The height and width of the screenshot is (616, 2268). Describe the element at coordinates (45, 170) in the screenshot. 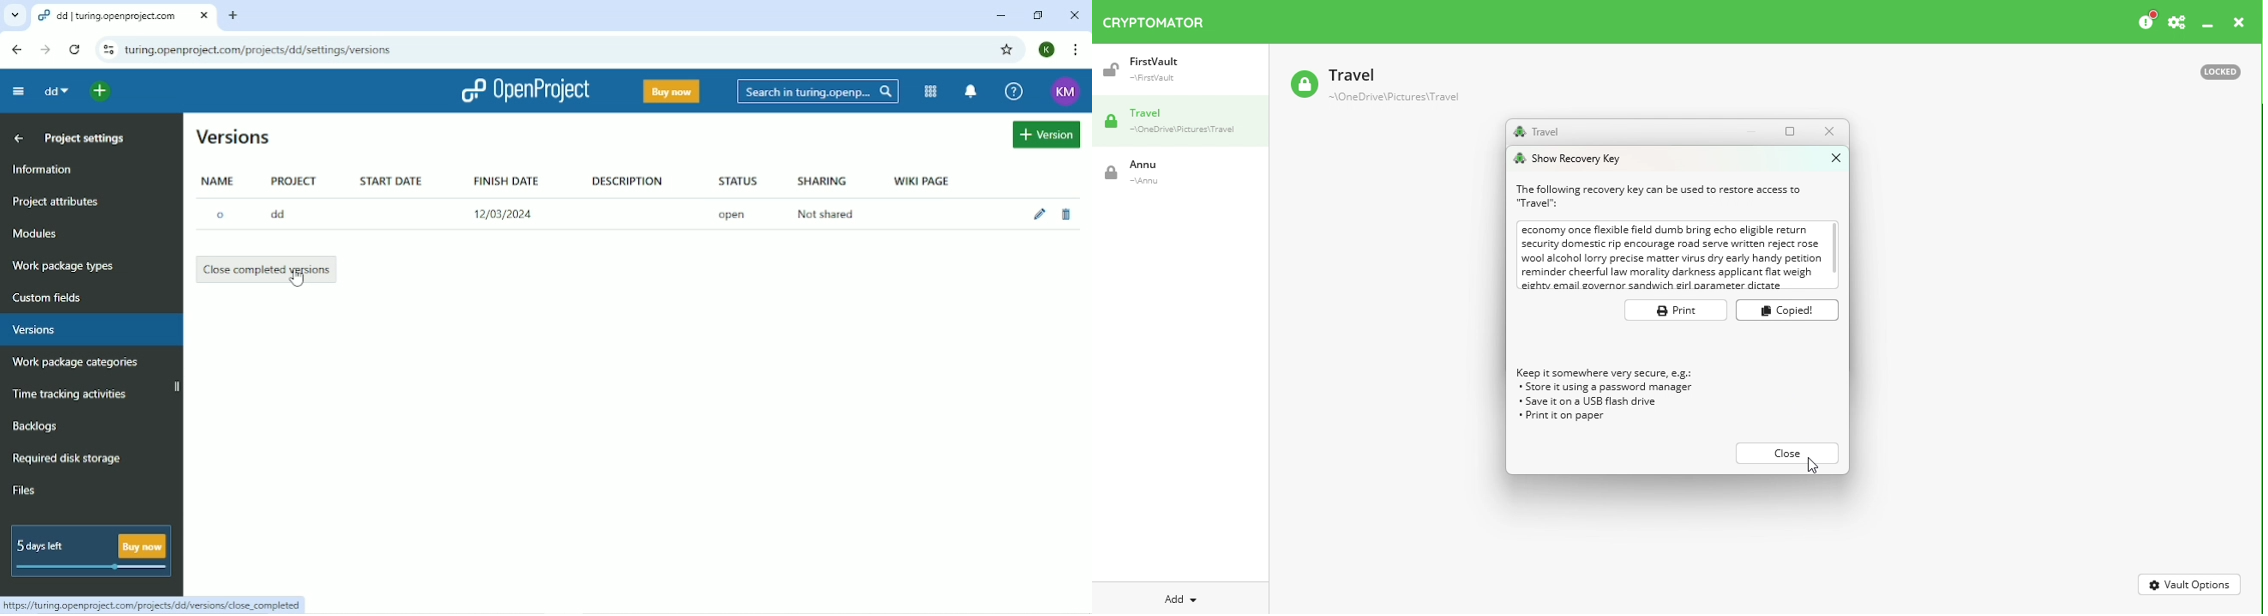

I see `Information` at that location.